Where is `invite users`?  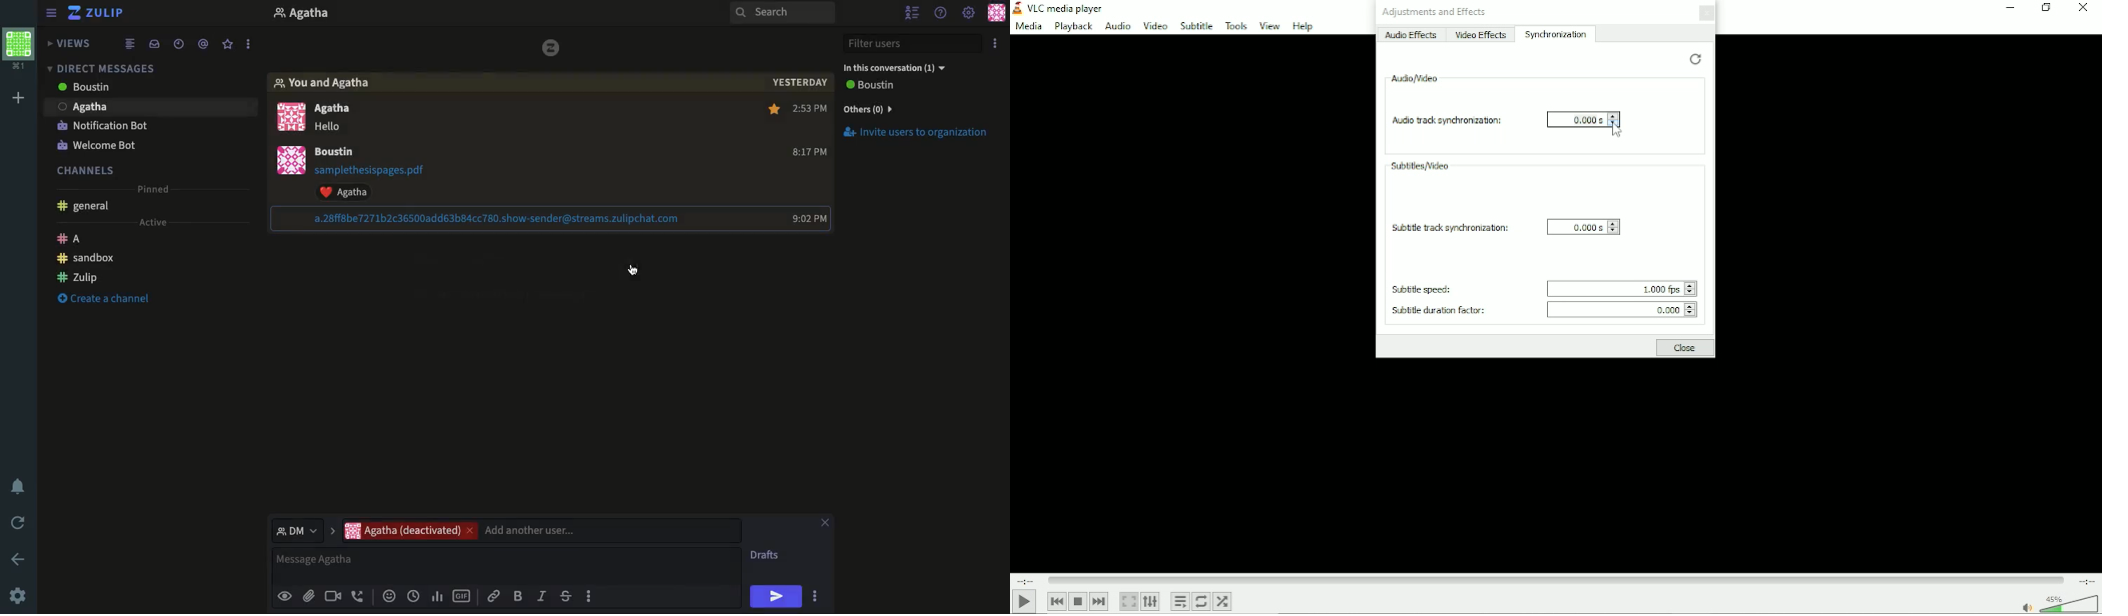 invite users is located at coordinates (920, 138).